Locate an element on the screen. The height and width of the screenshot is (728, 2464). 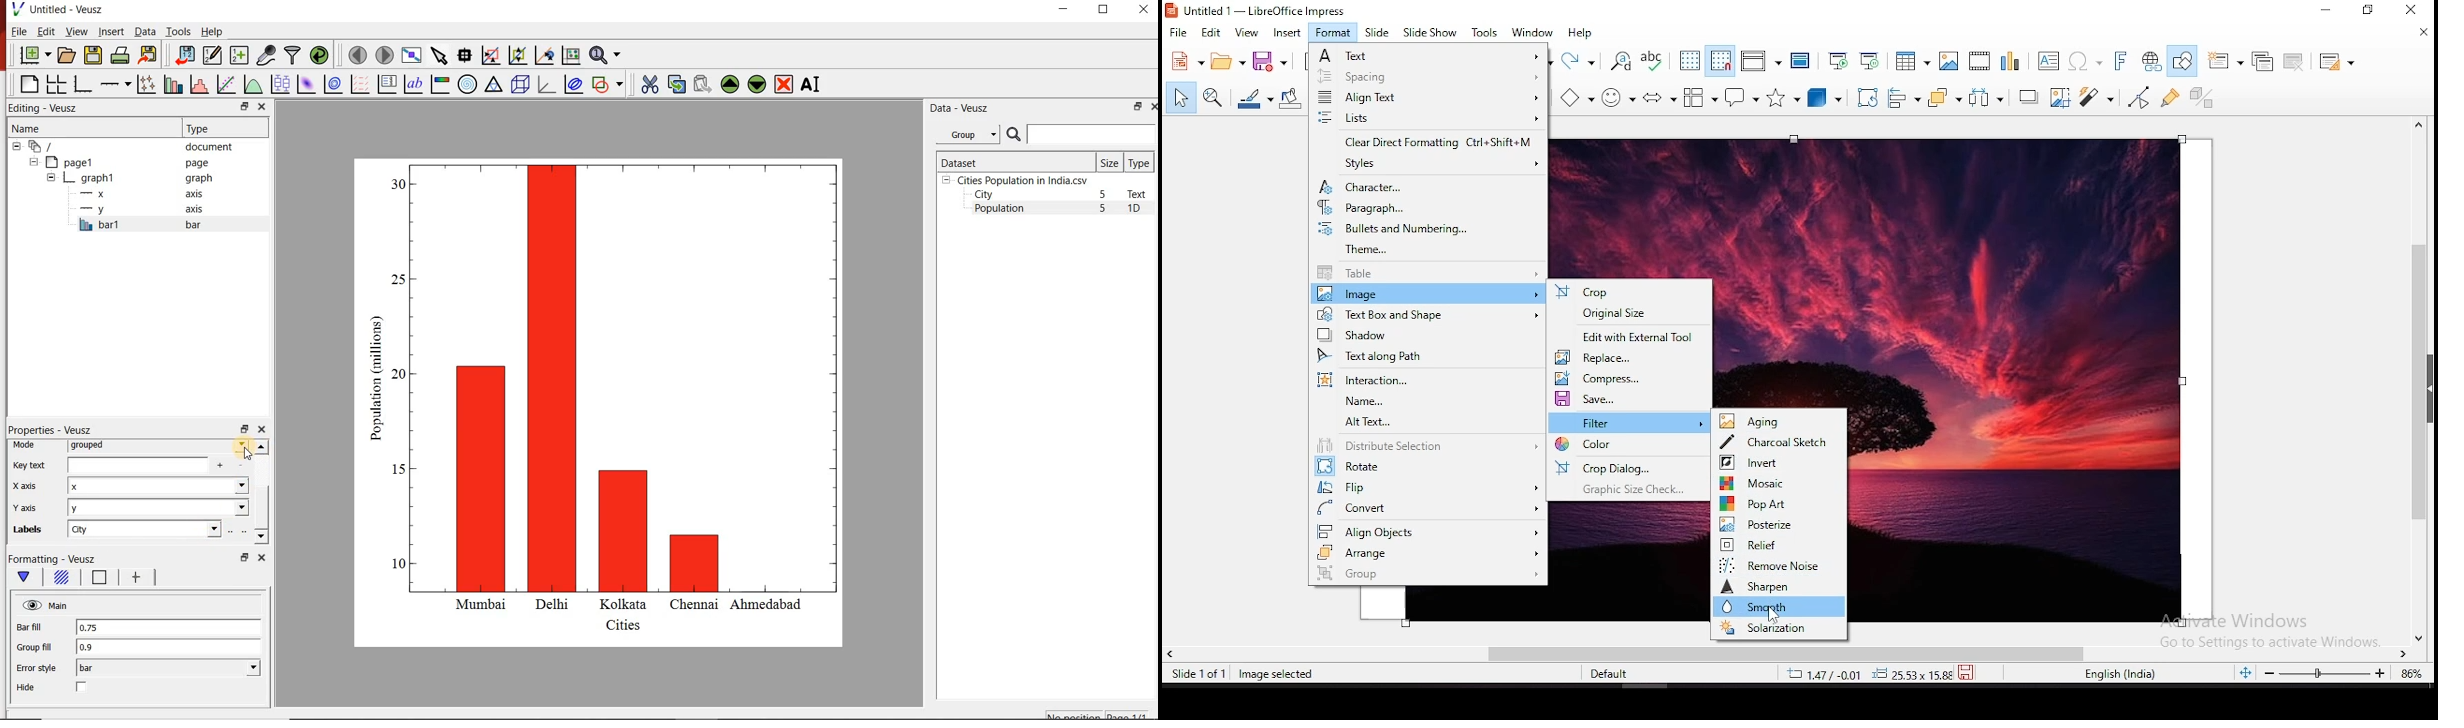
click to recenter graph axes is located at coordinates (543, 56).